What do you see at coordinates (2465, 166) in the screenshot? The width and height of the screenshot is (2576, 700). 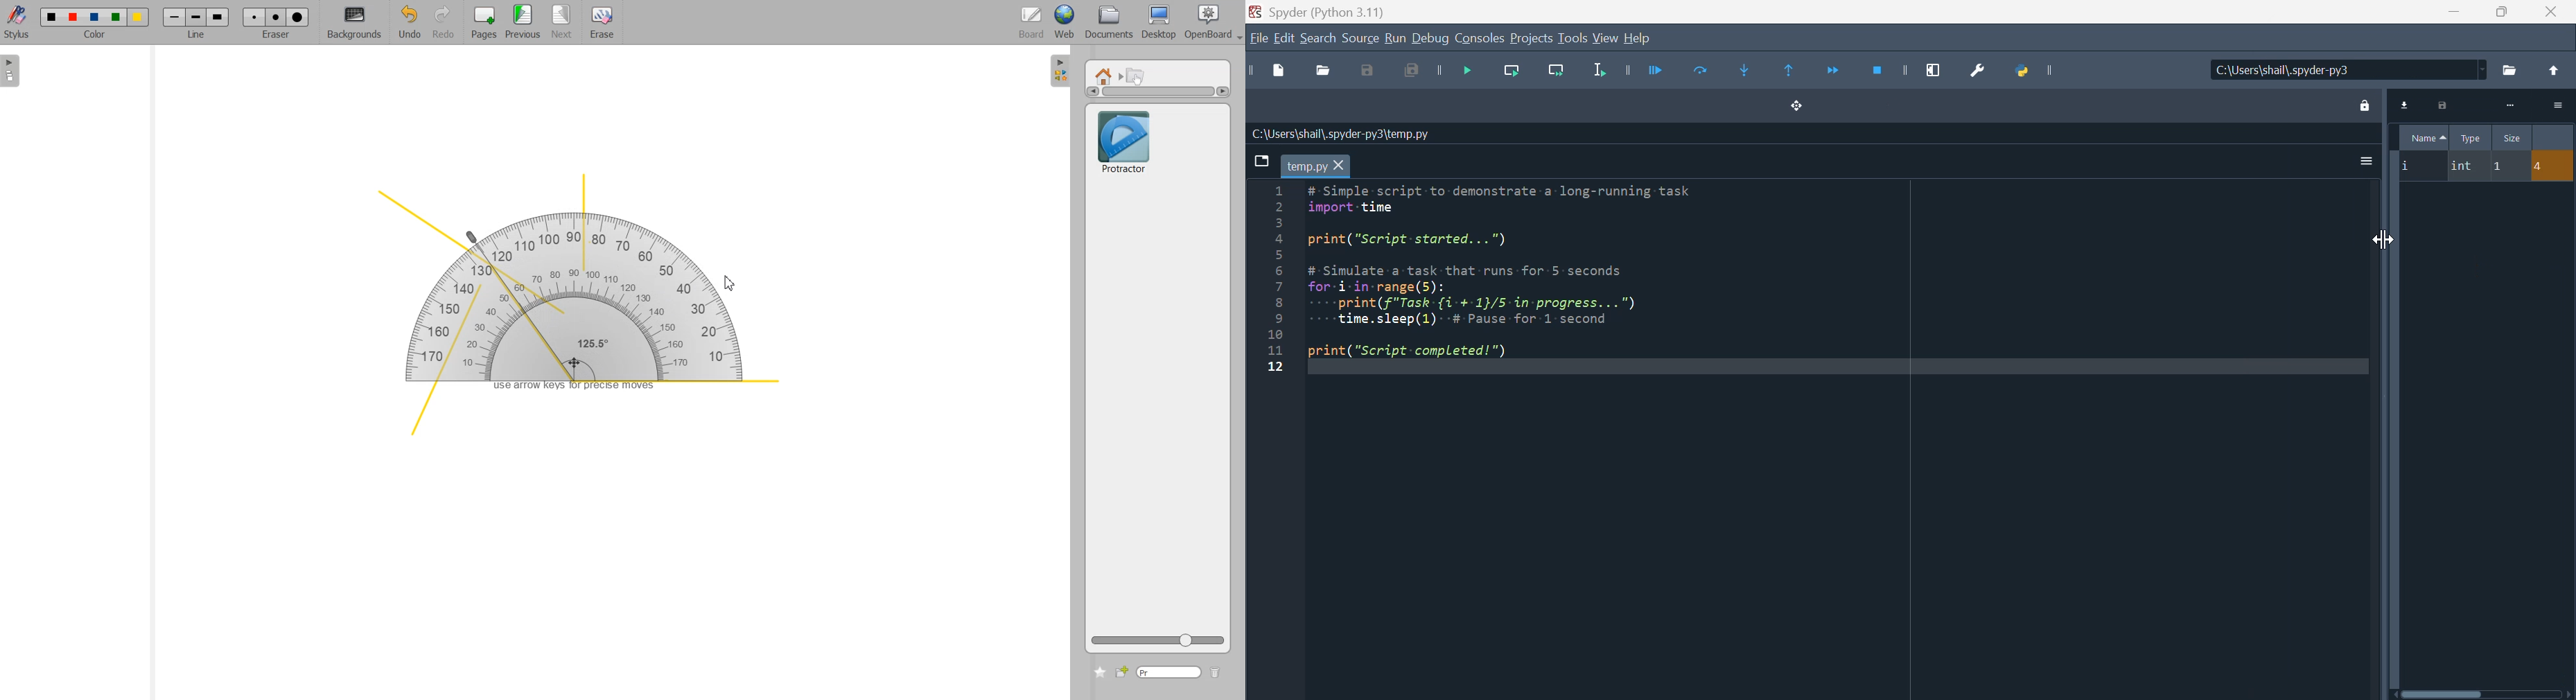 I see `int` at bounding box center [2465, 166].